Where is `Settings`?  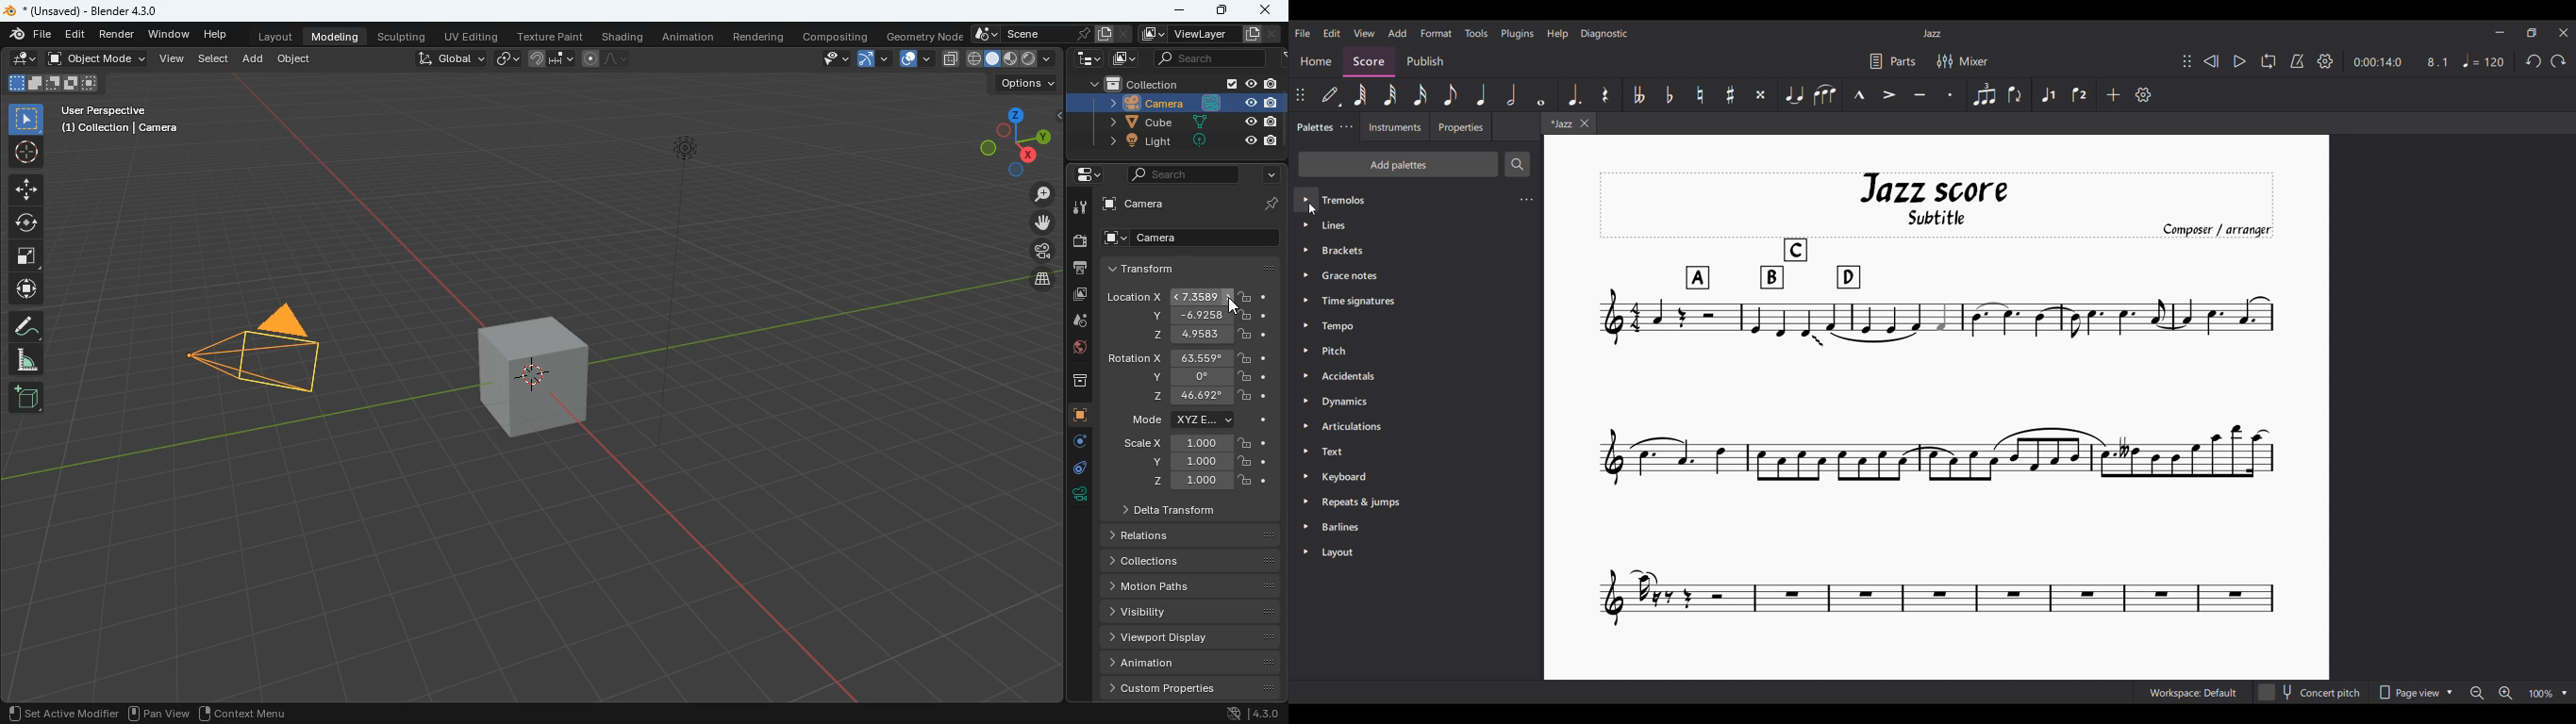
Settings is located at coordinates (2325, 61).